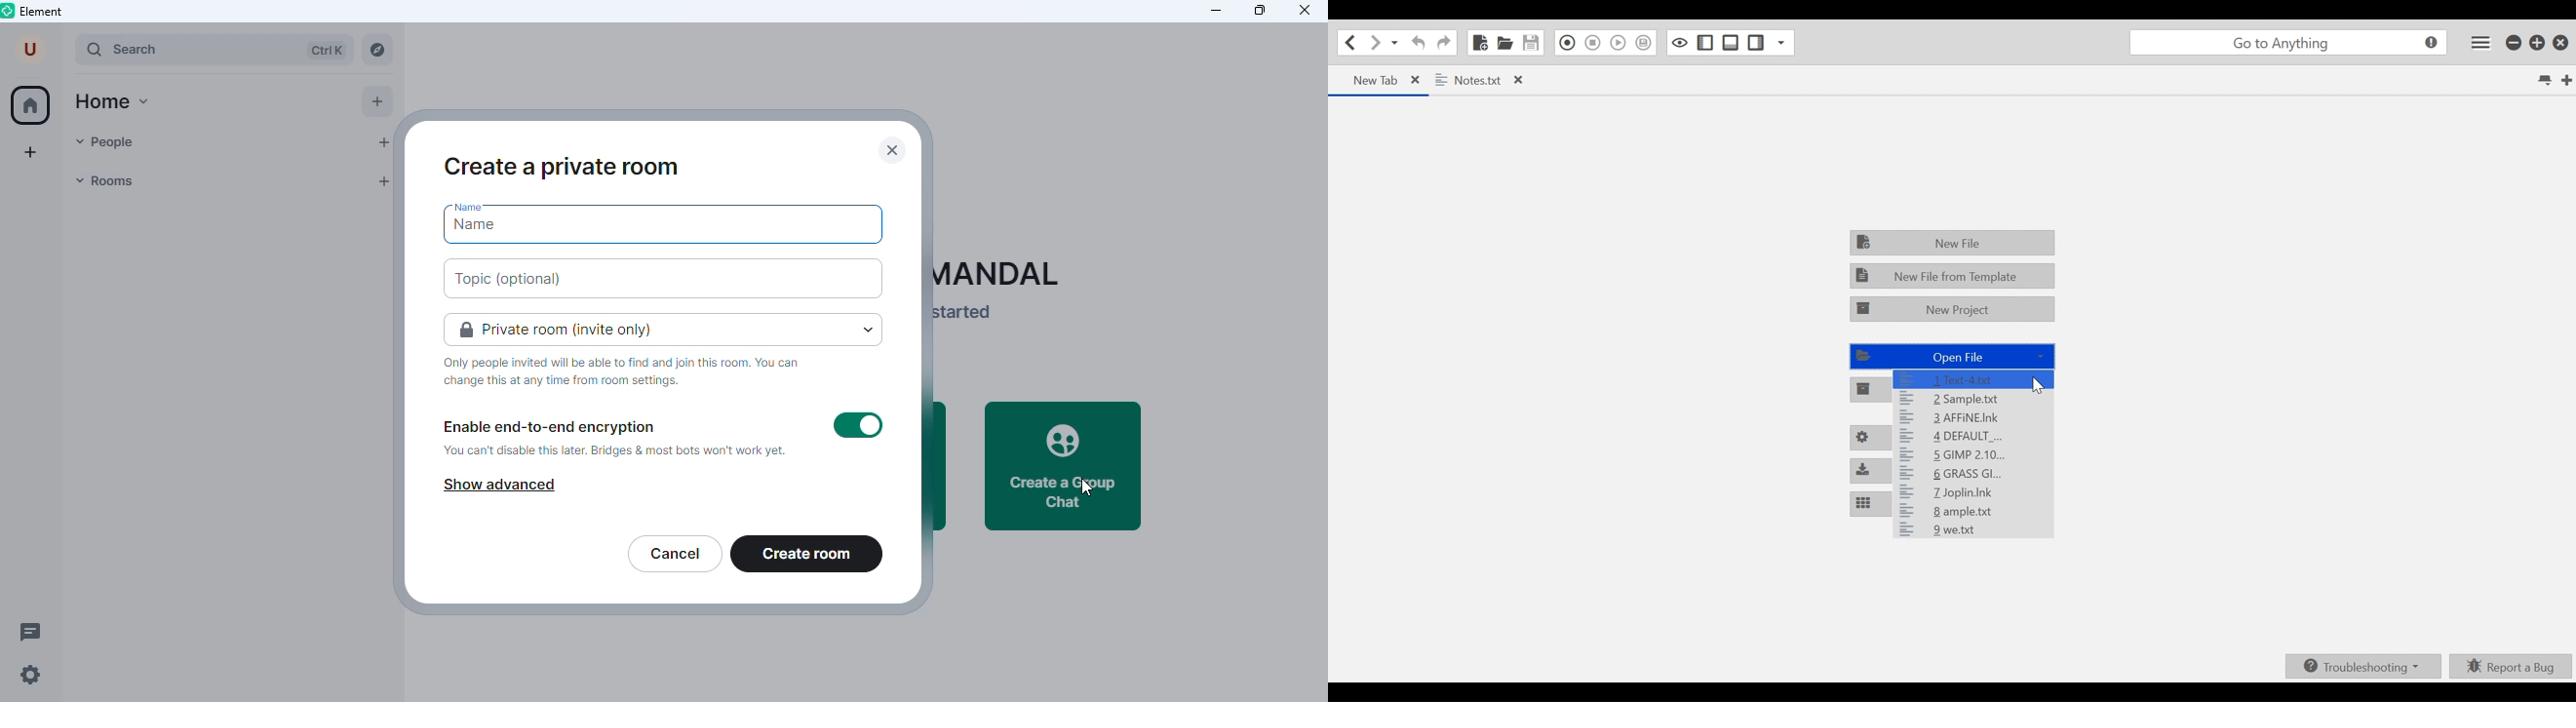 This screenshot has width=2576, height=728. Describe the element at coordinates (30, 676) in the screenshot. I see `settings` at that location.